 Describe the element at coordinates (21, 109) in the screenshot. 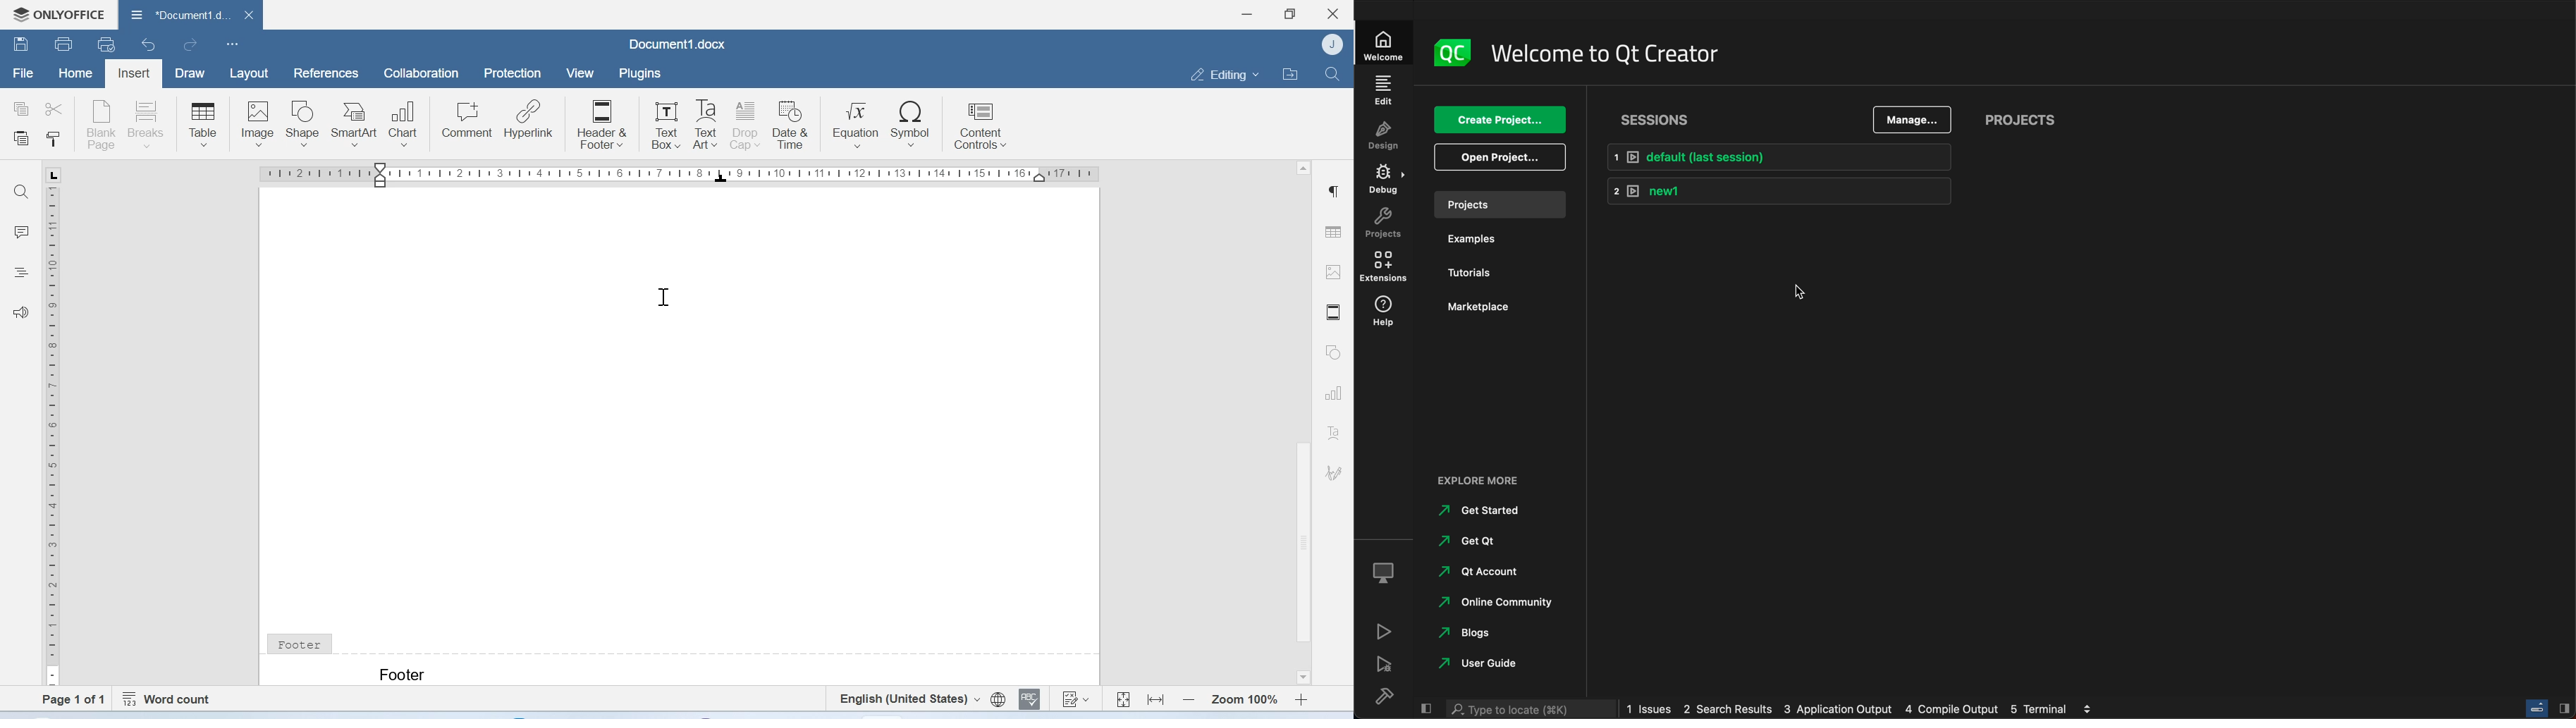

I see `copy` at that location.